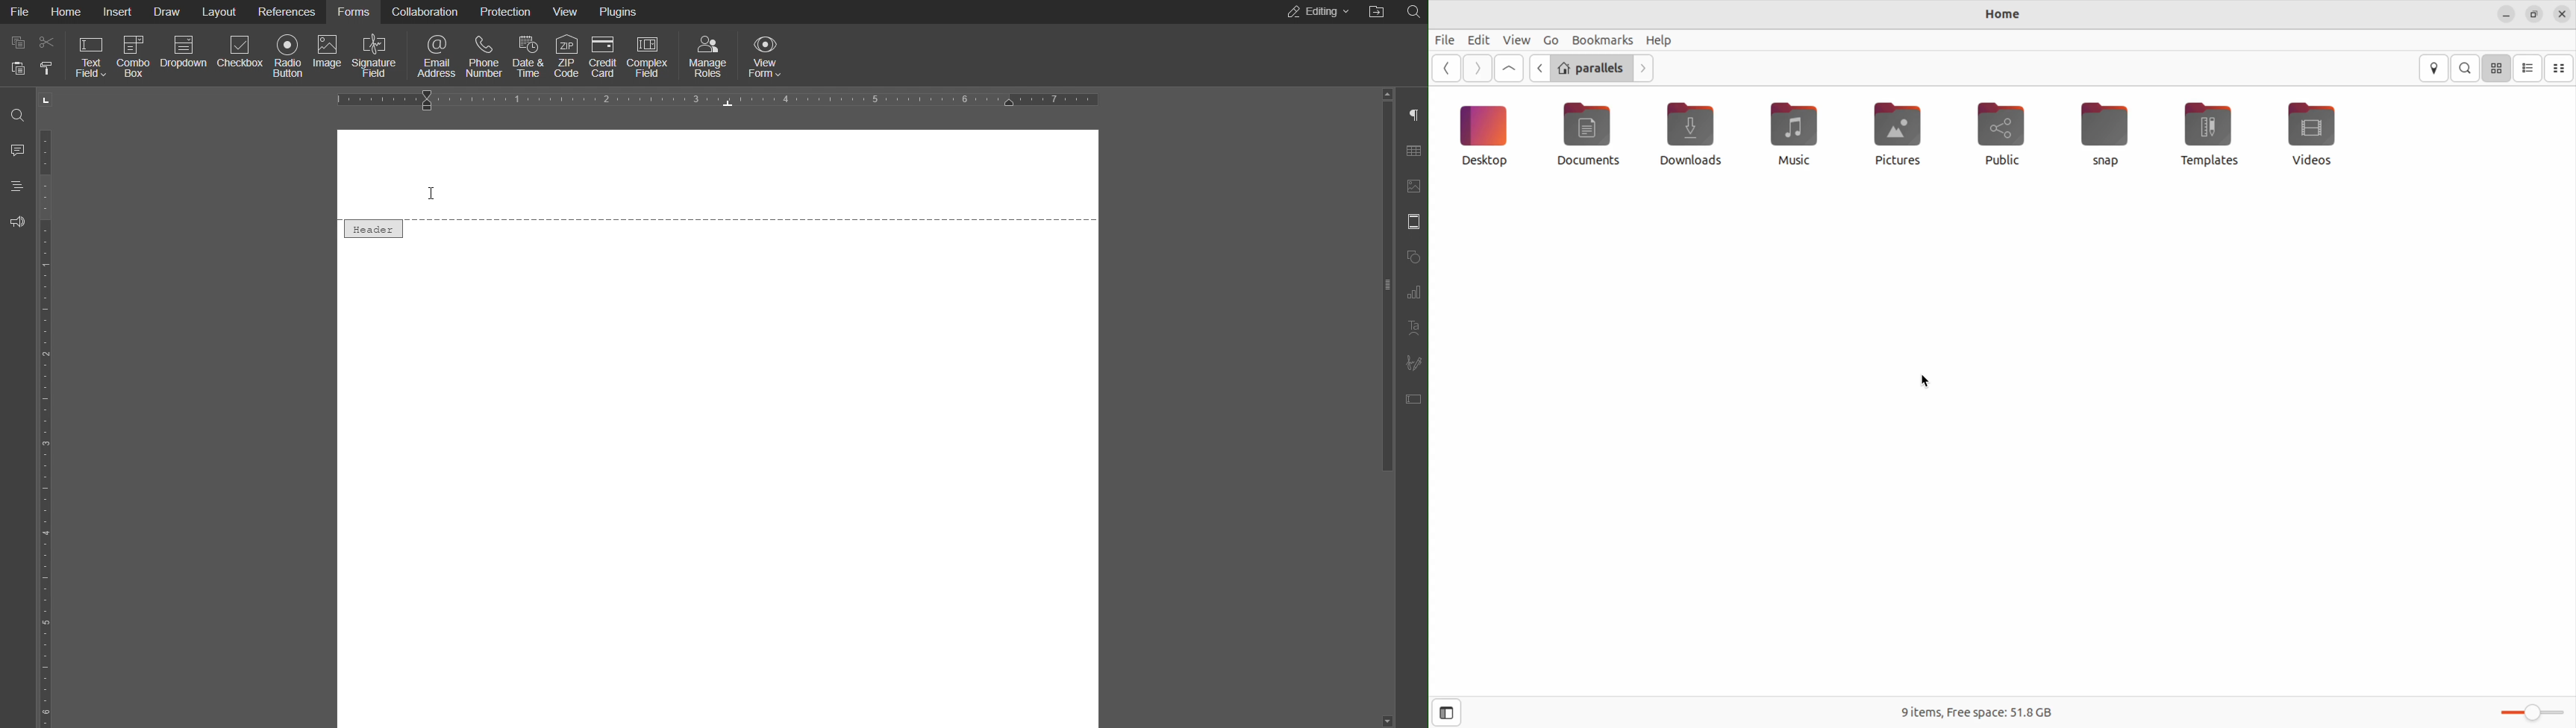 Image resolution: width=2576 pixels, height=728 pixels. What do you see at coordinates (1660, 39) in the screenshot?
I see `help` at bounding box center [1660, 39].